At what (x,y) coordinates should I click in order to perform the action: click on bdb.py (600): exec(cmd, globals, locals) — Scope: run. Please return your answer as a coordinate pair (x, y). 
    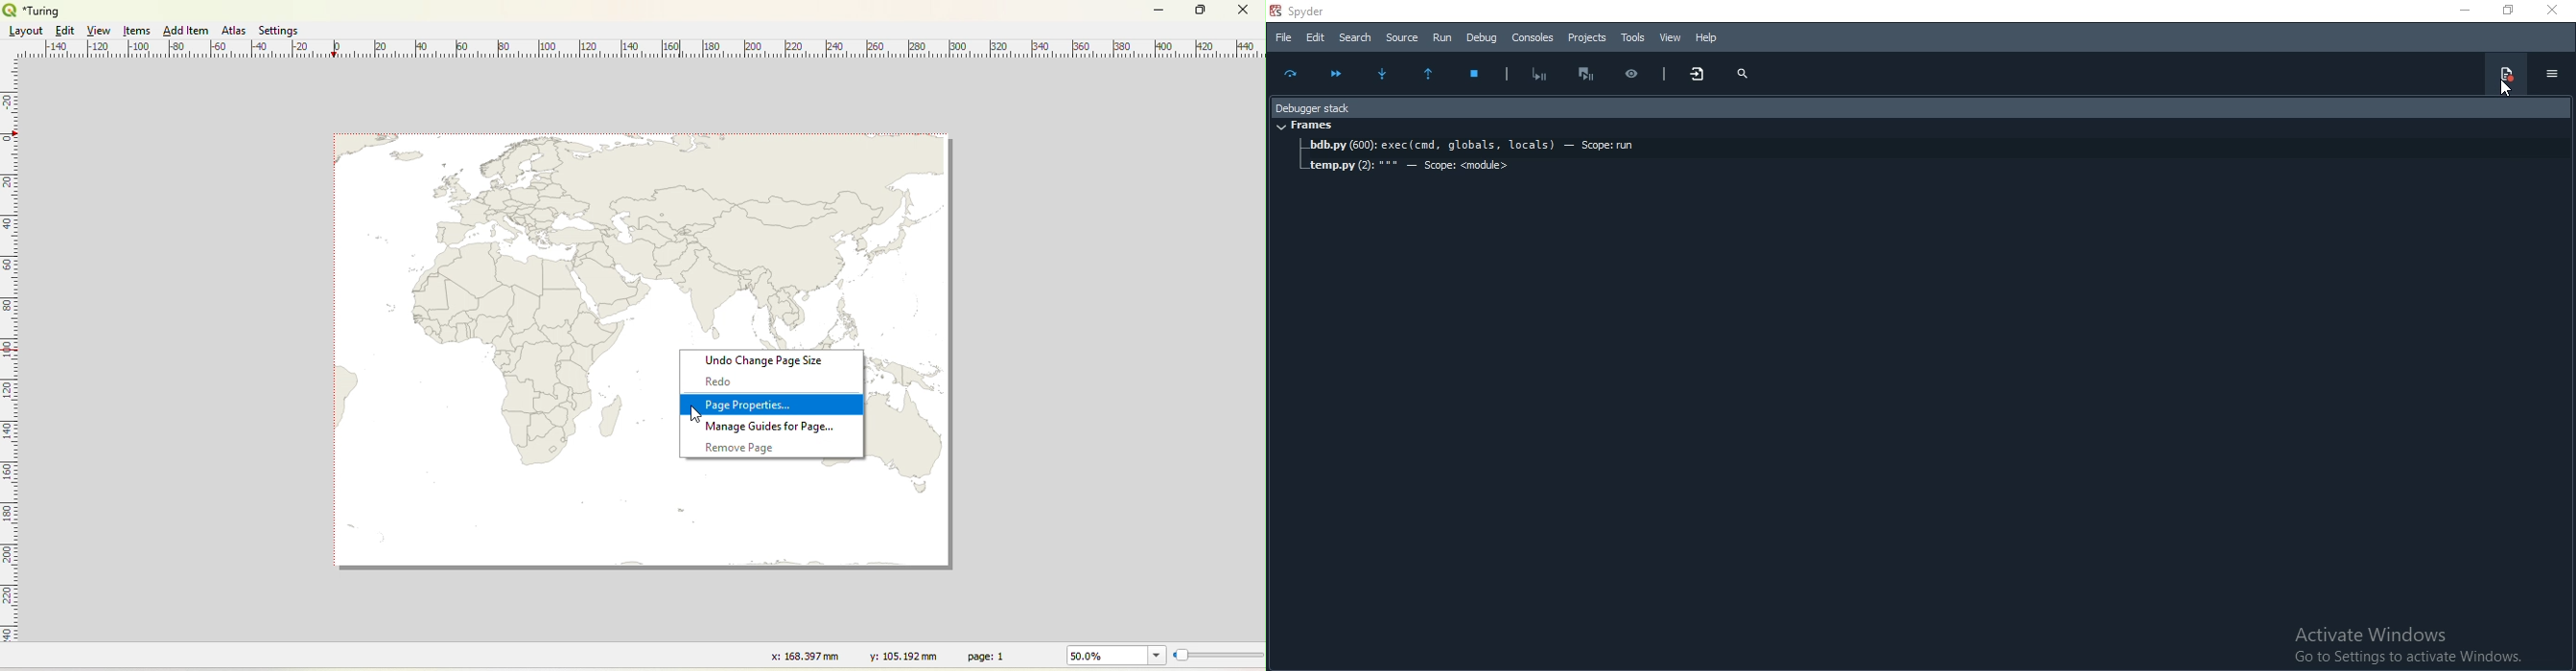
    Looking at the image, I should click on (1933, 147).